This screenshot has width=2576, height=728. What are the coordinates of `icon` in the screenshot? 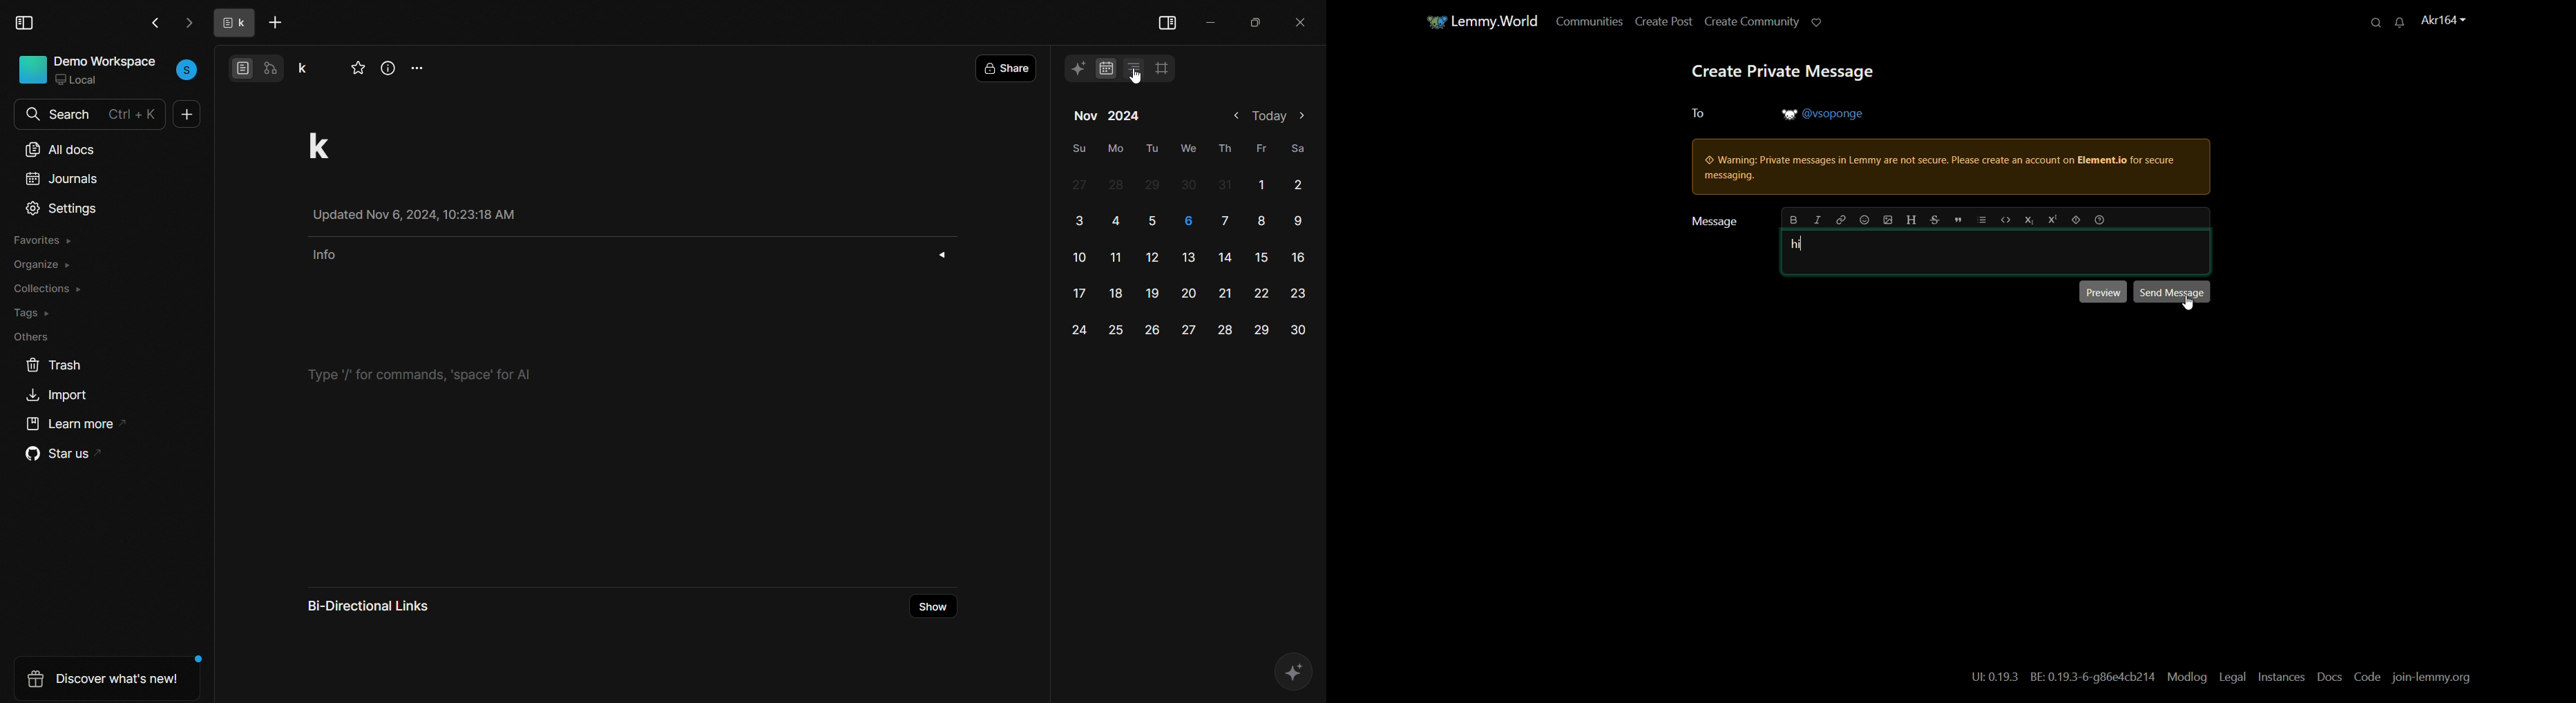 It's located at (32, 69).